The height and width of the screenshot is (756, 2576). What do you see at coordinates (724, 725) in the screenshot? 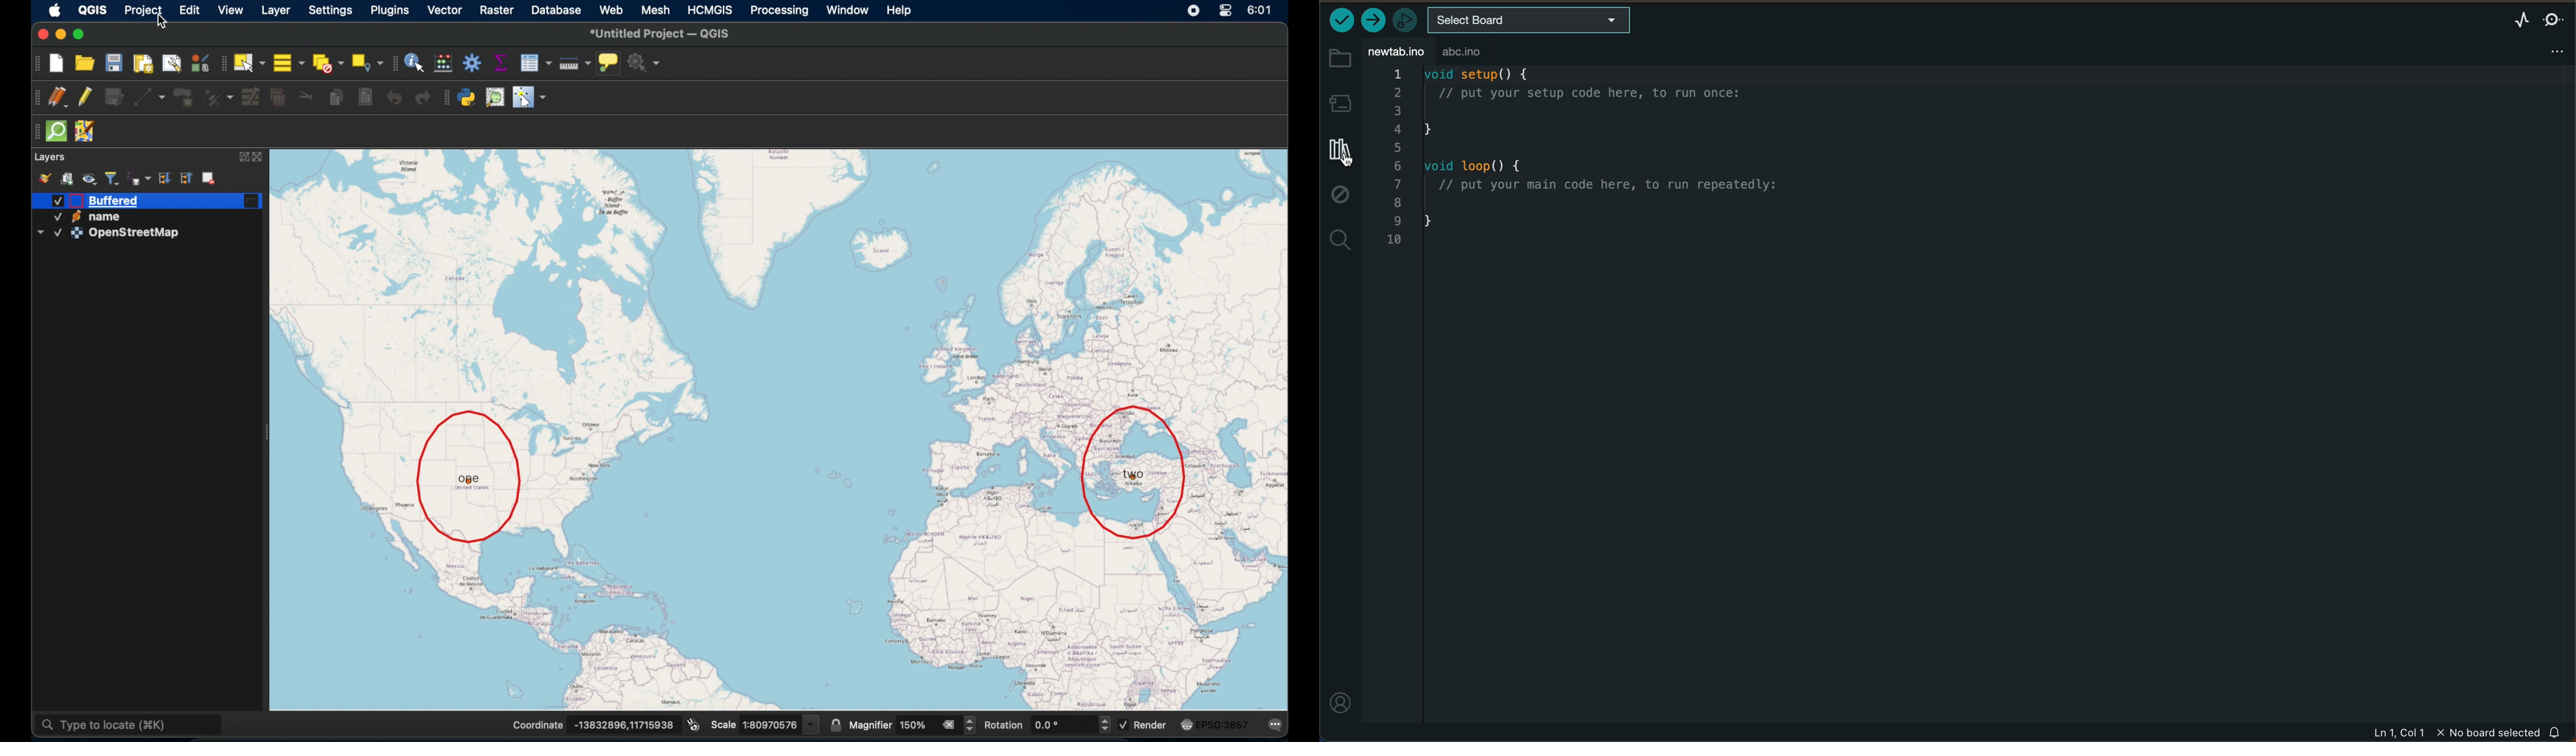
I see `Scale` at bounding box center [724, 725].